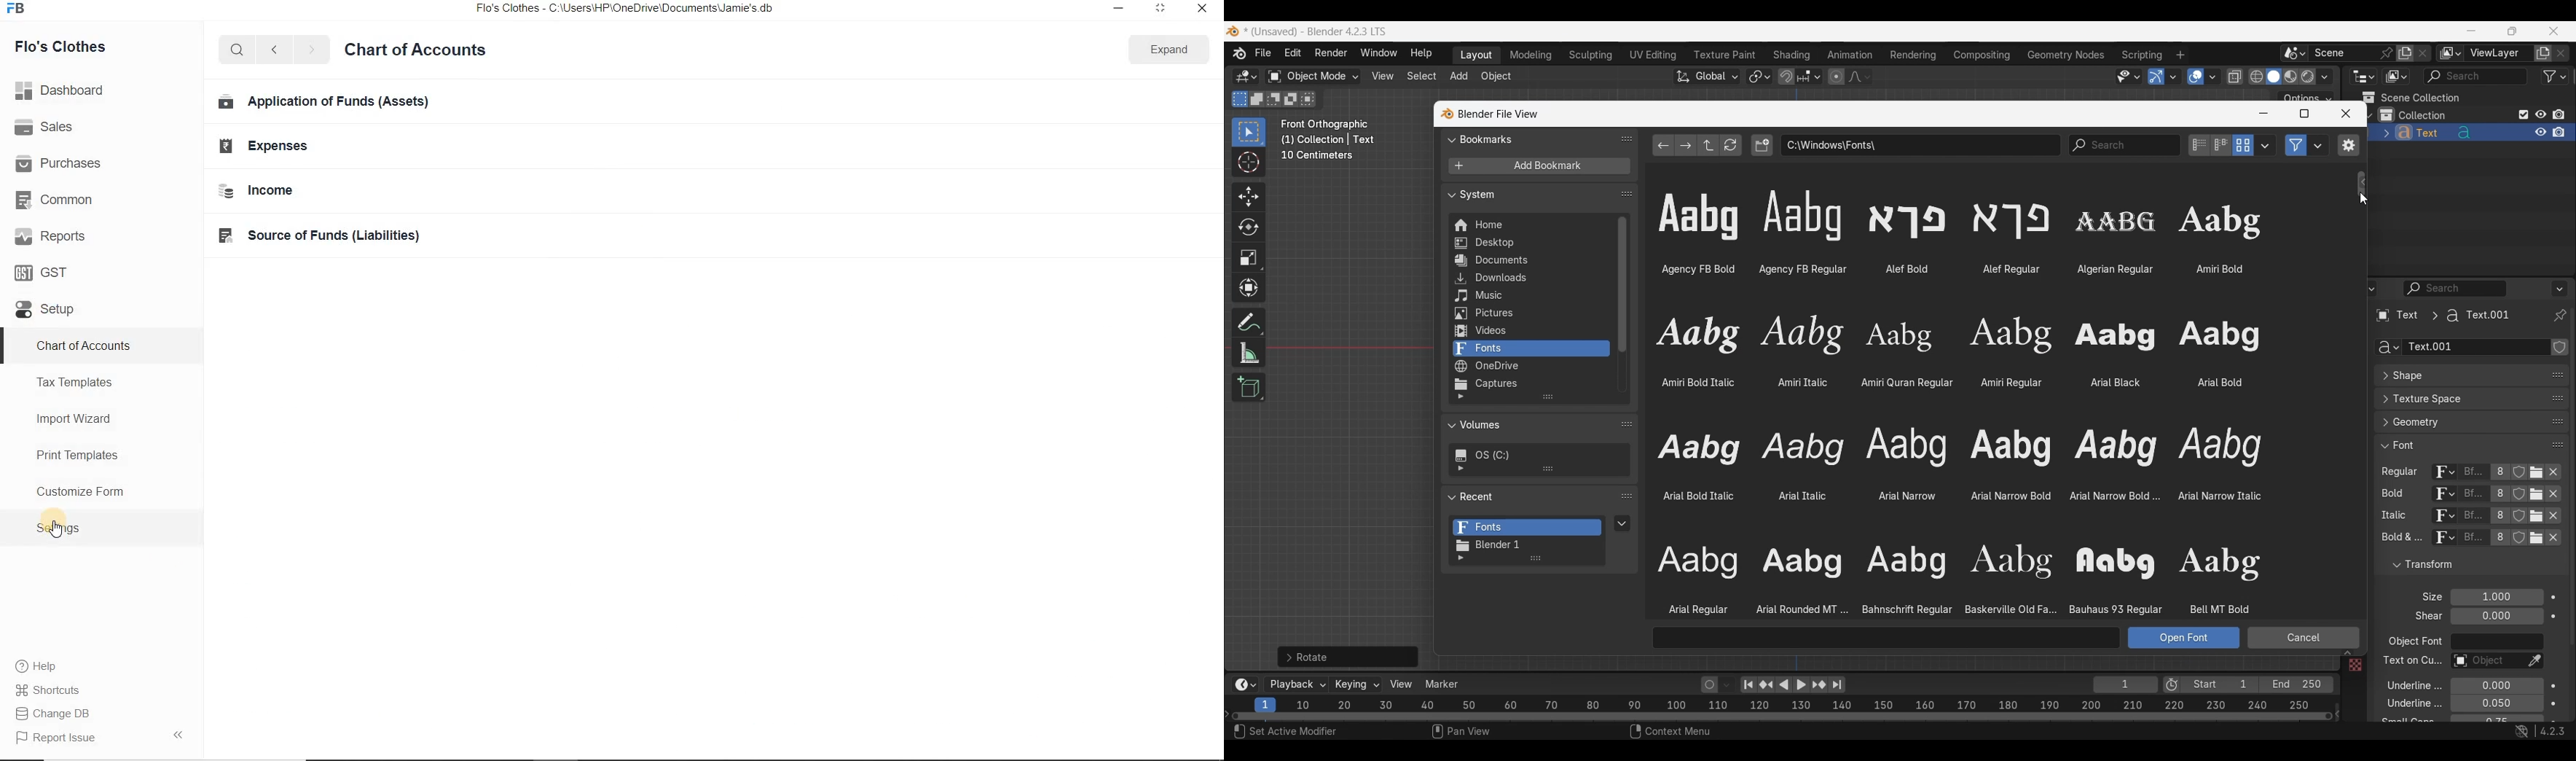 This screenshot has width=2576, height=784. I want to click on Import Wizard, so click(75, 421).